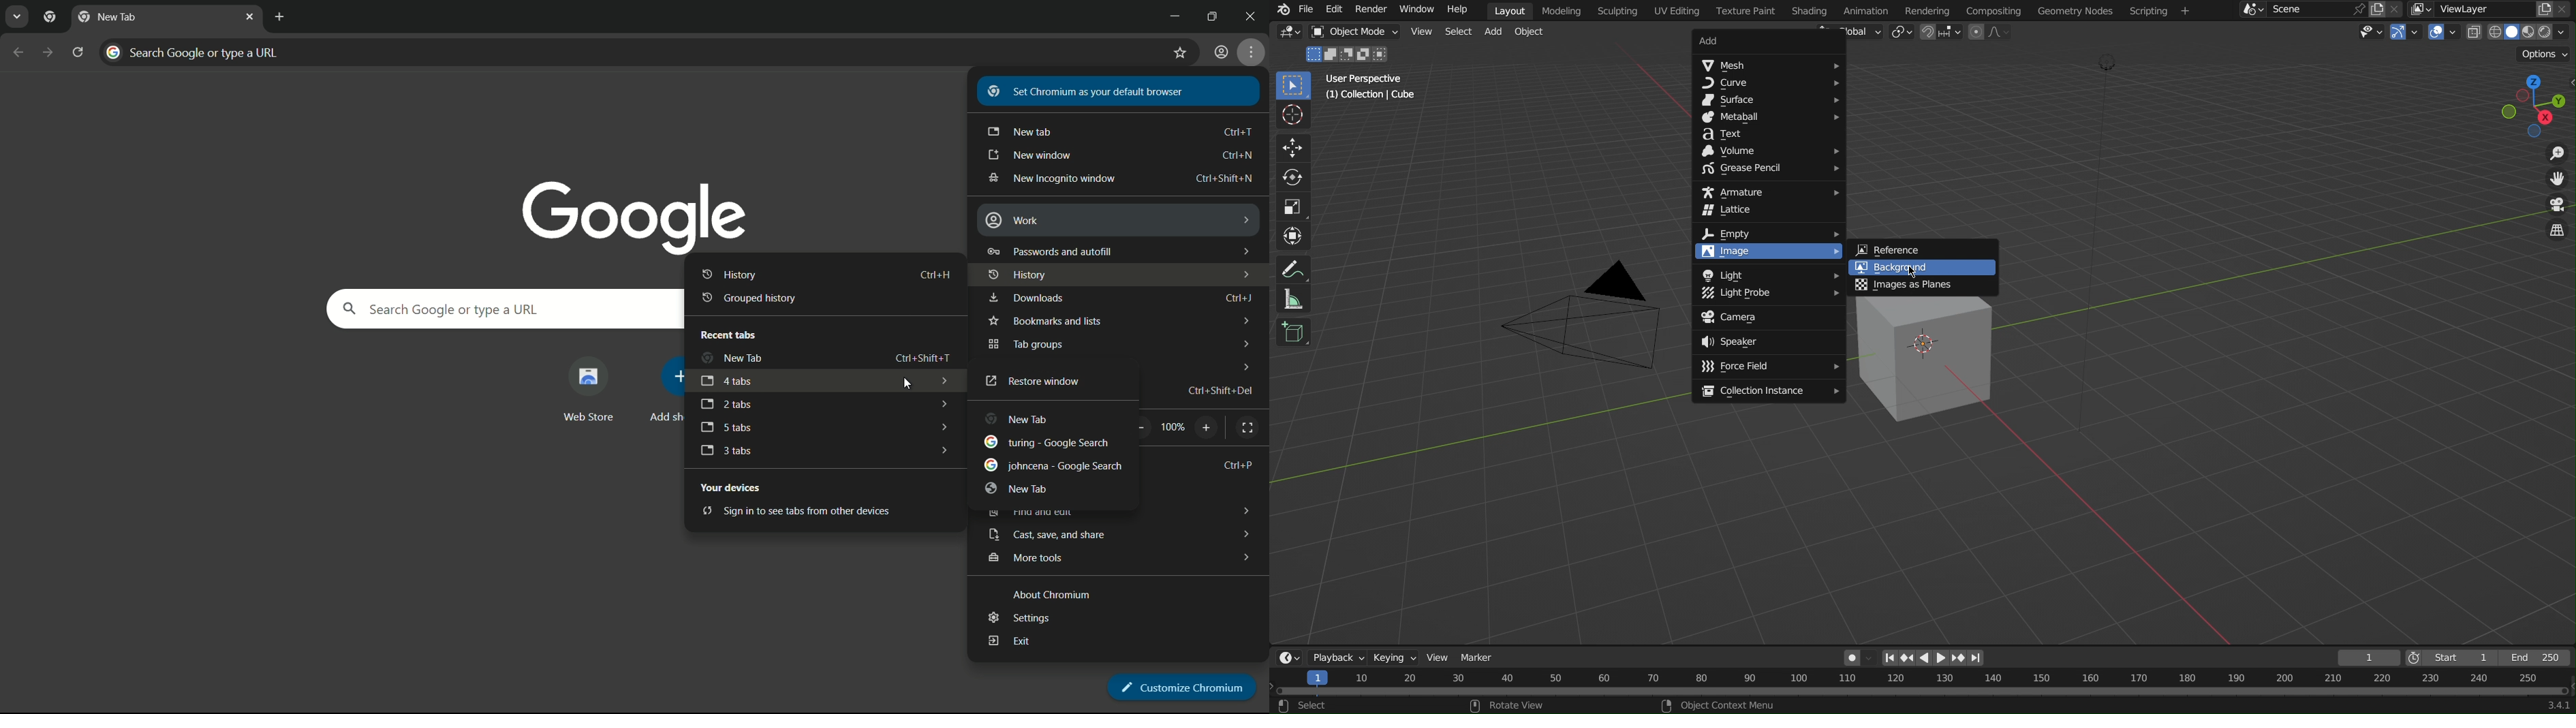  I want to click on search google or type a url, so click(596, 52).